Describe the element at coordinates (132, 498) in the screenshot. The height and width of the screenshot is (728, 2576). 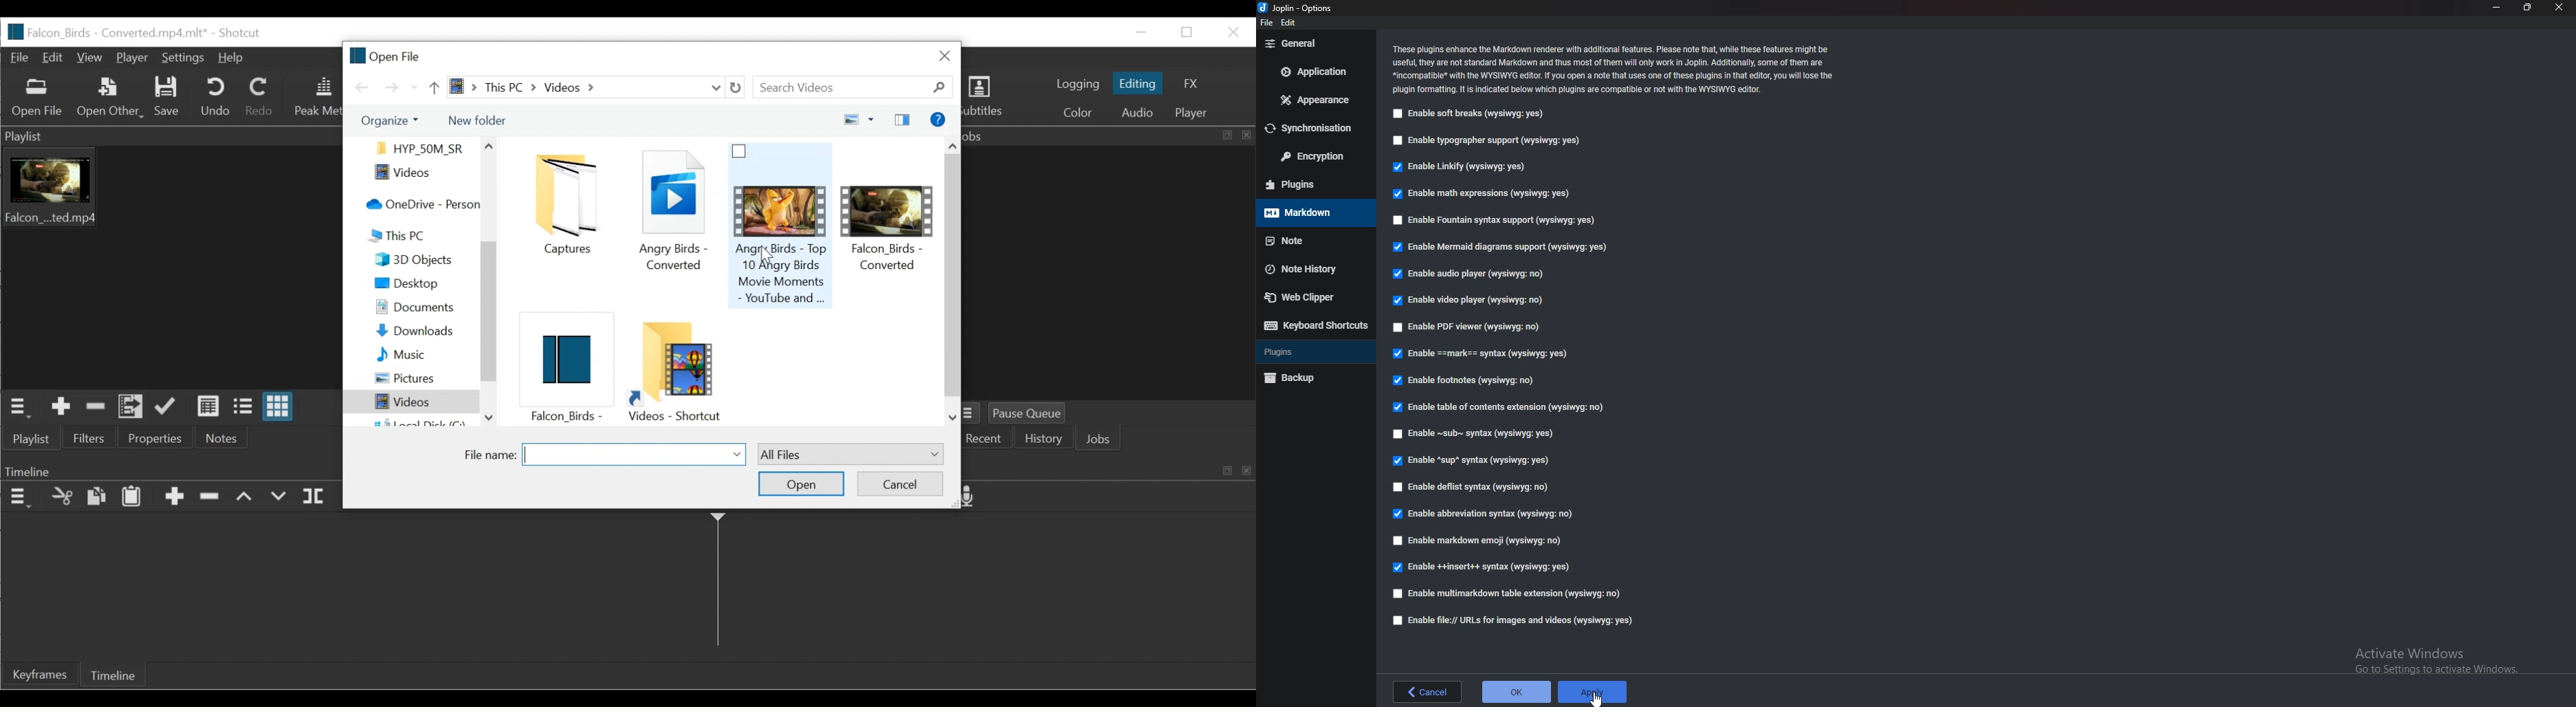
I see `Paste` at that location.